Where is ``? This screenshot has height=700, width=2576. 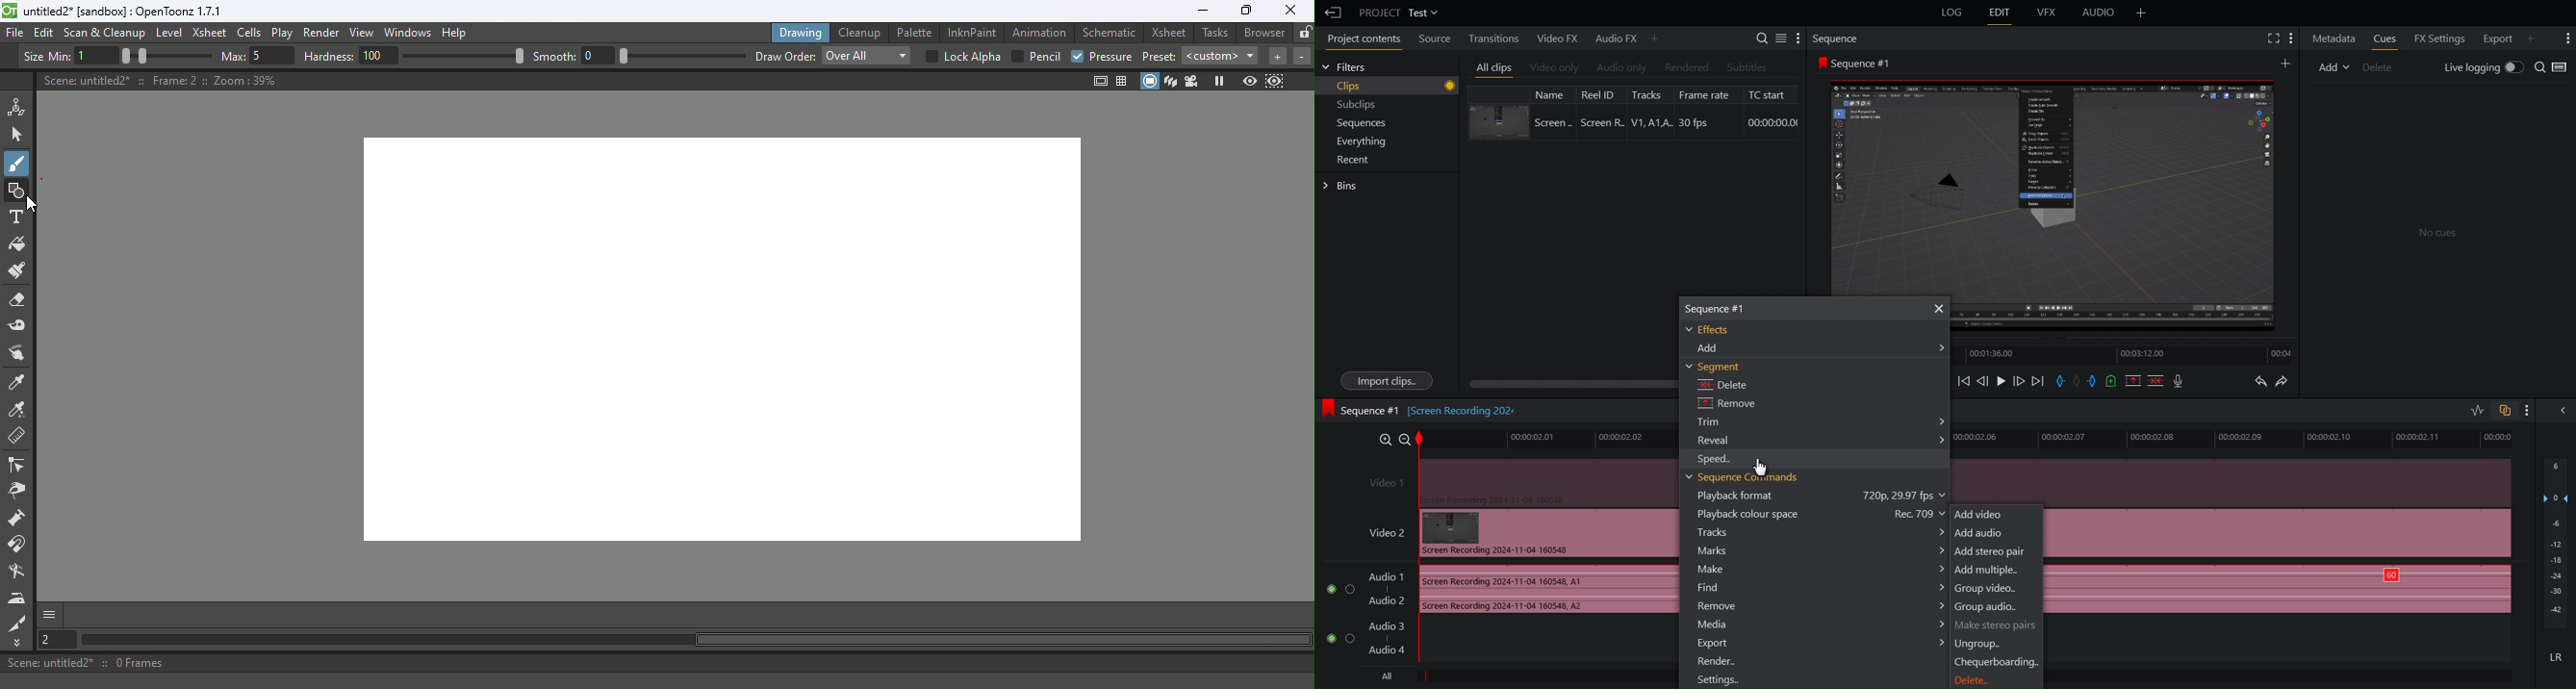  is located at coordinates (1366, 141).